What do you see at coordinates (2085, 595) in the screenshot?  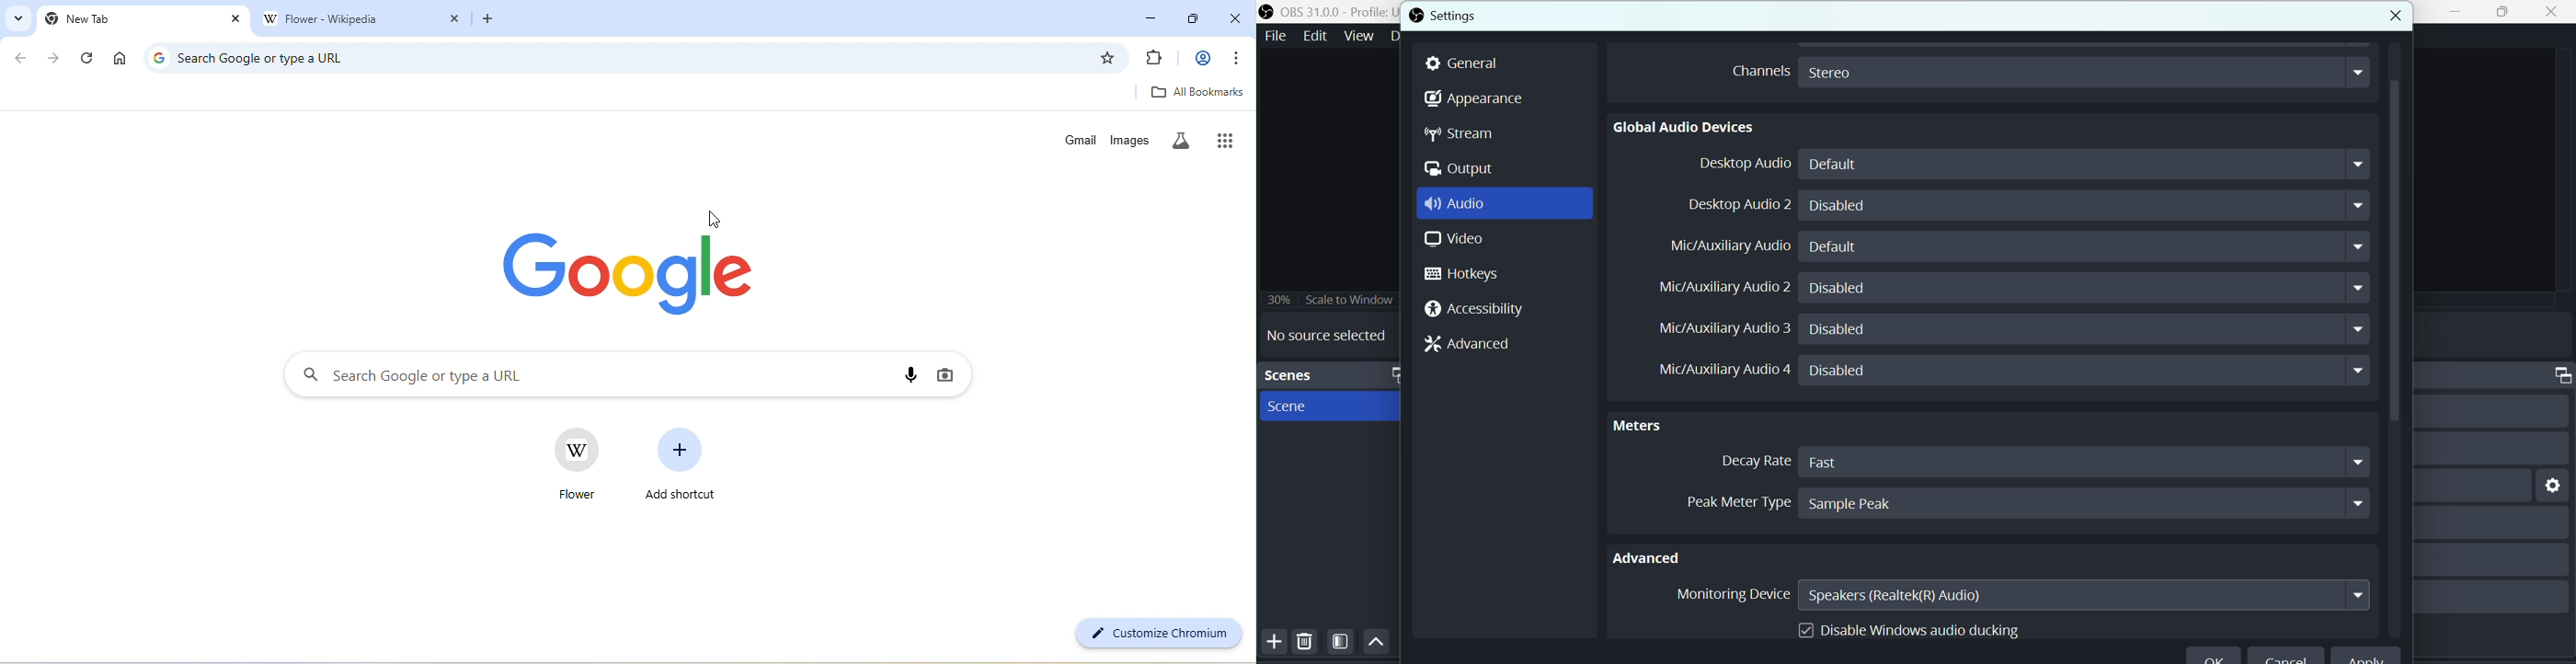 I see `Speakers Realtek R audio` at bounding box center [2085, 595].